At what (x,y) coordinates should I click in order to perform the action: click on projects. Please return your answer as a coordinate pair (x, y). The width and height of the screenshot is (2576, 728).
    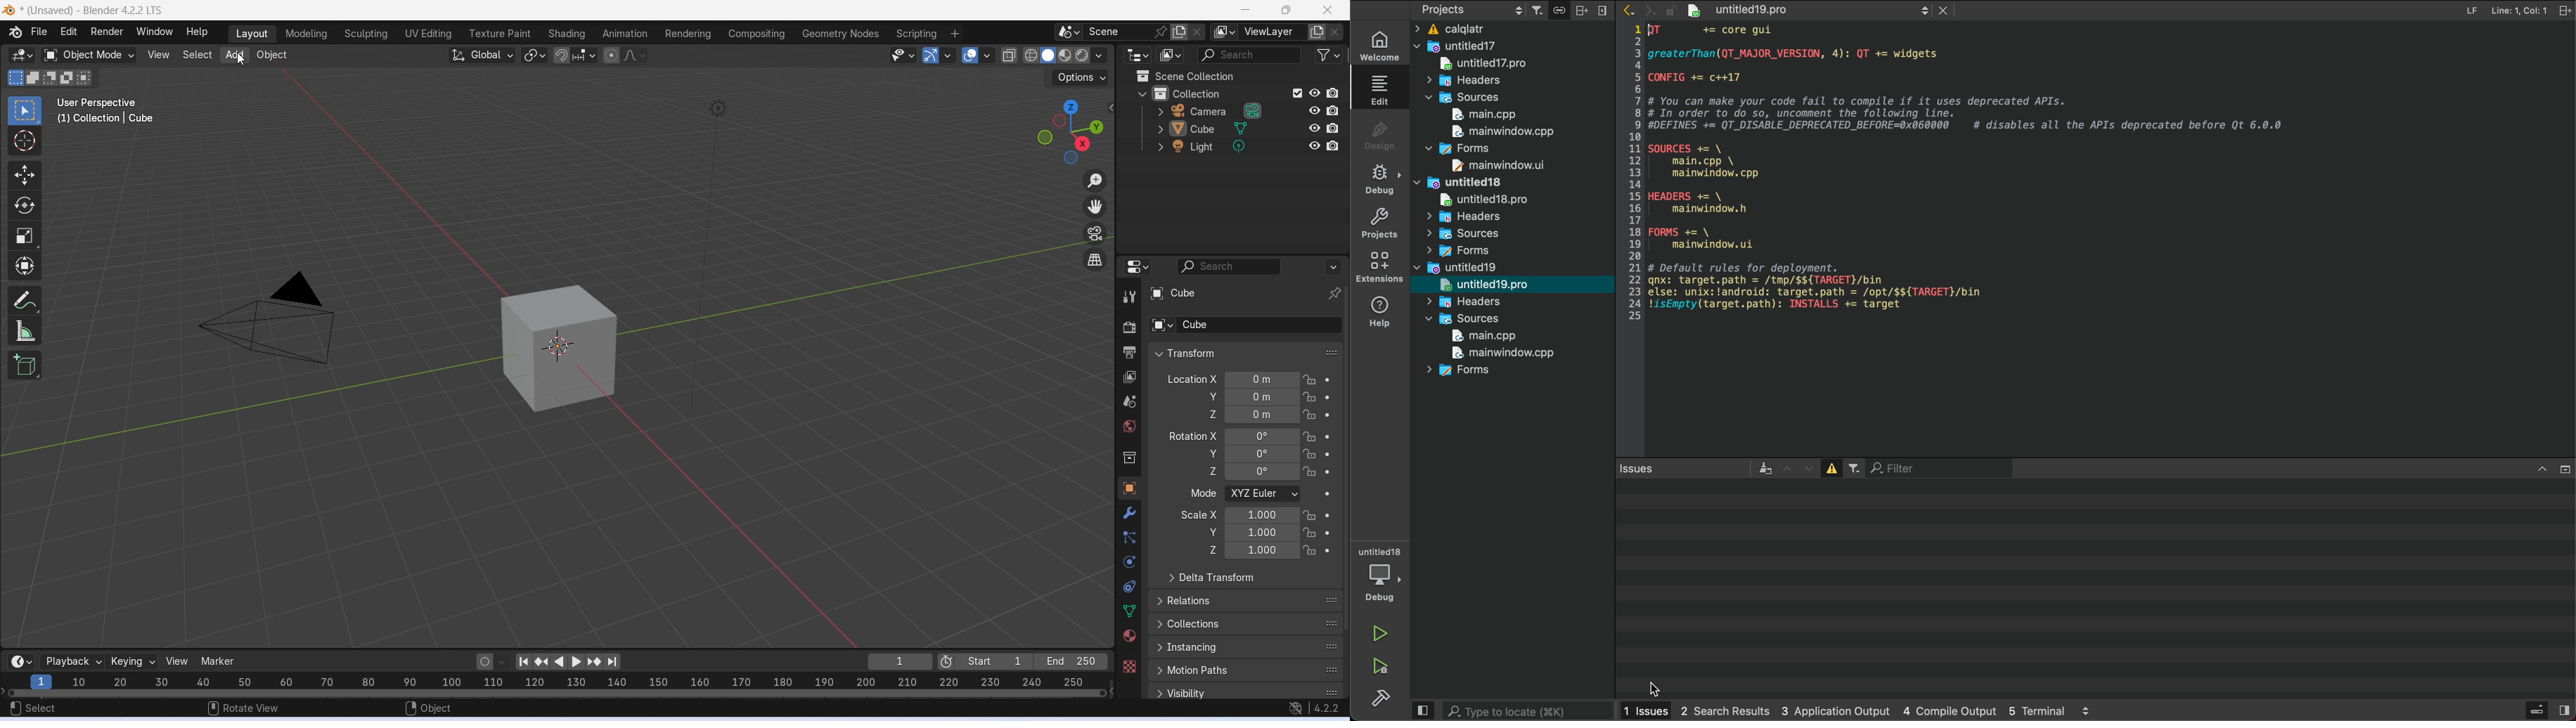
    Looking at the image, I should click on (1508, 10).